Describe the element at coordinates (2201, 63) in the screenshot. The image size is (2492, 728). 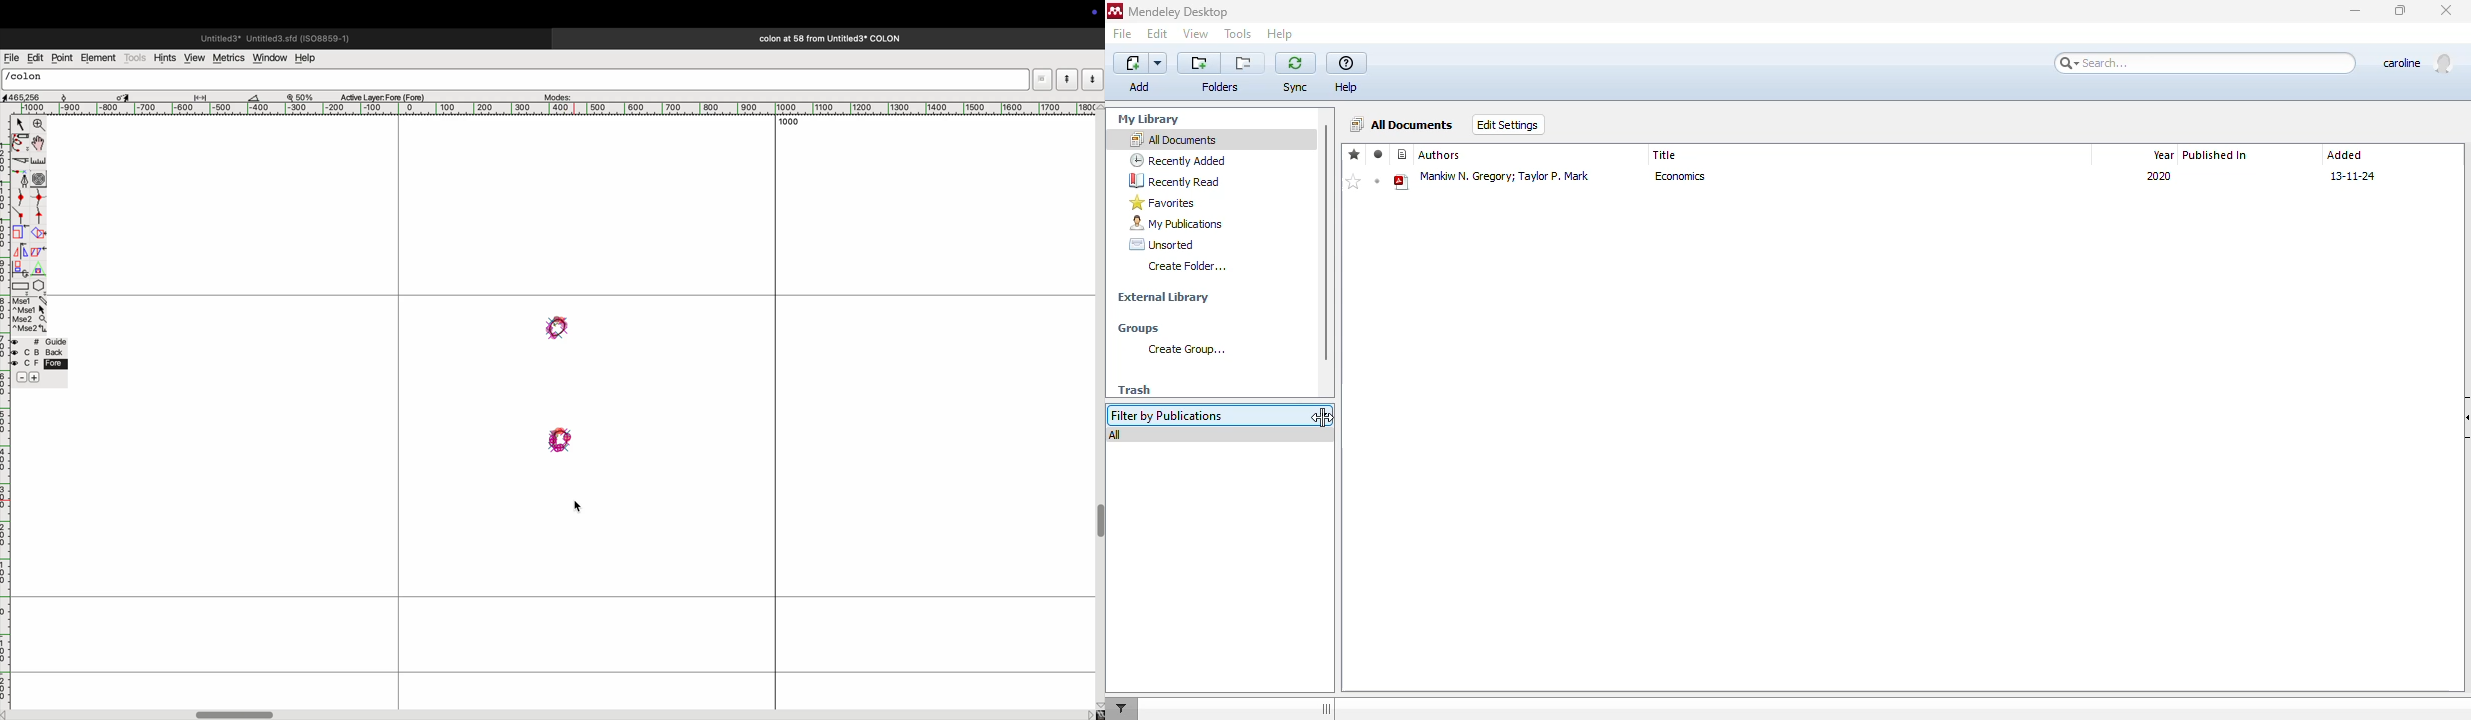
I see `search` at that location.